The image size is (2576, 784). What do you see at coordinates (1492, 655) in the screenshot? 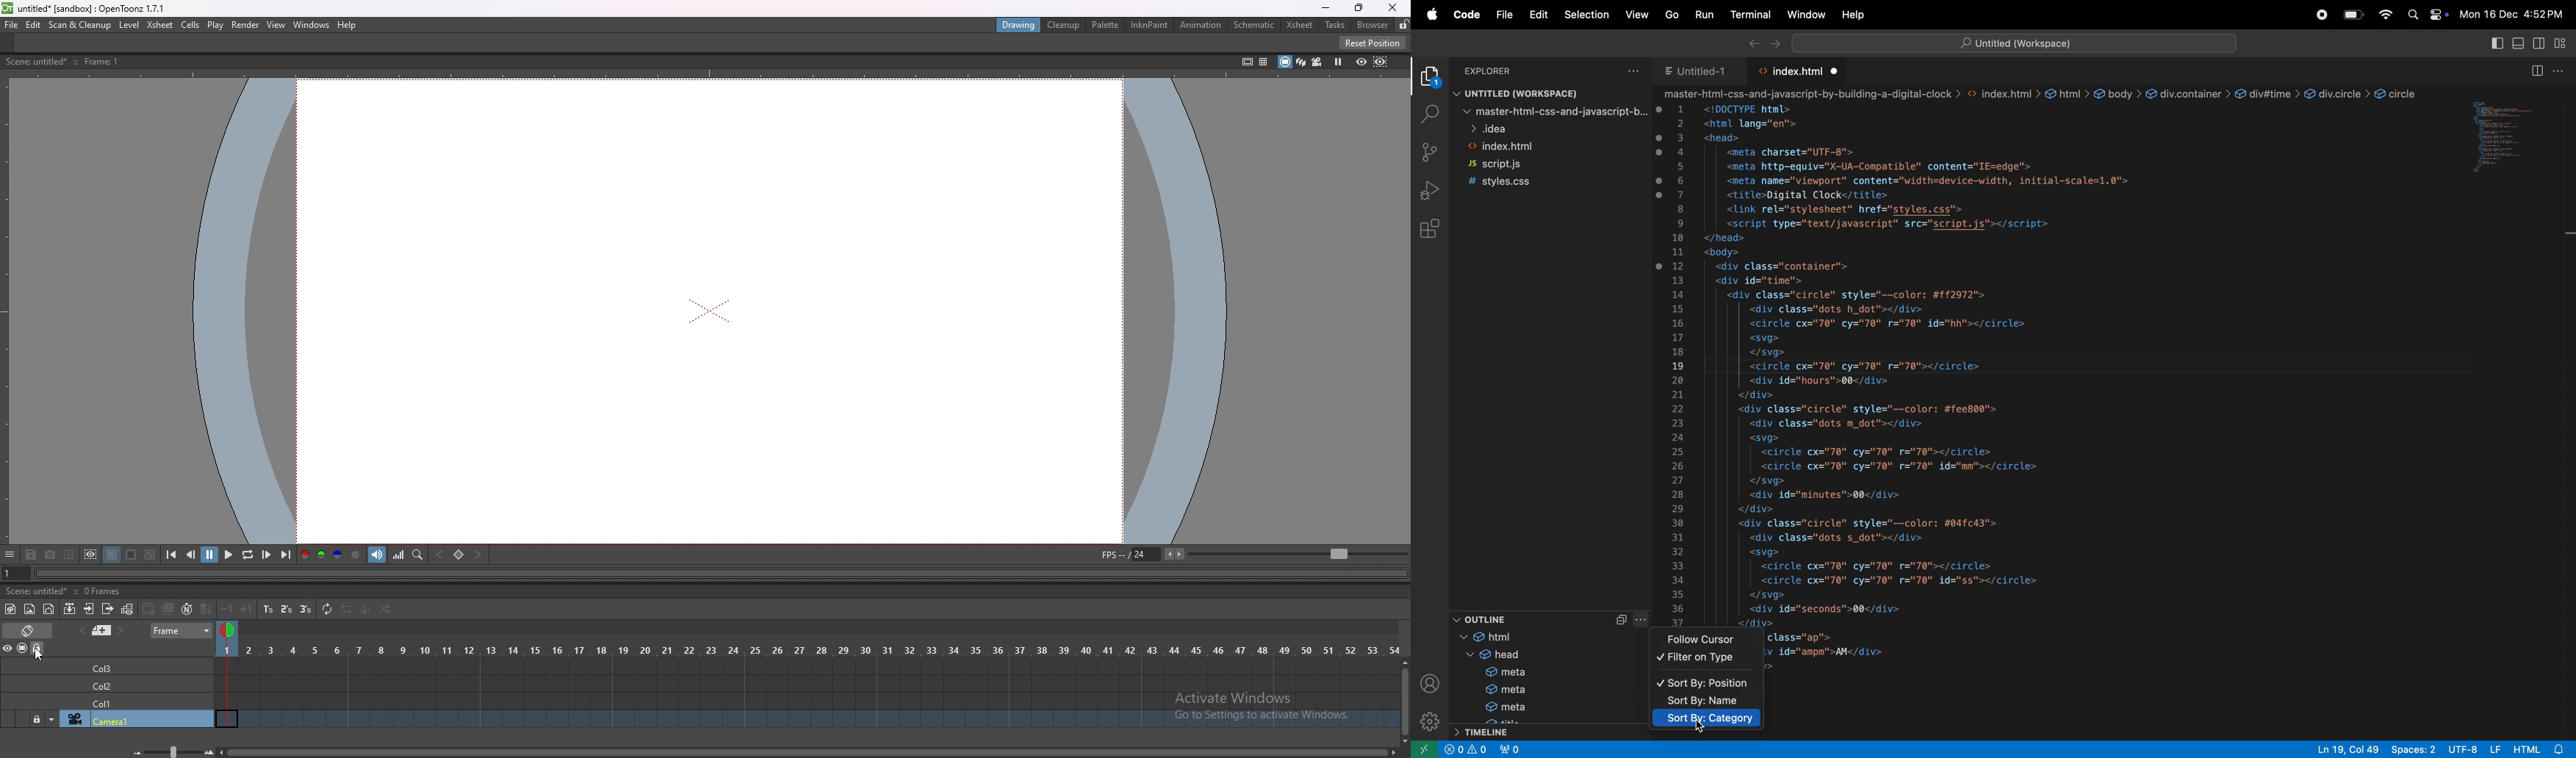
I see `head` at bounding box center [1492, 655].